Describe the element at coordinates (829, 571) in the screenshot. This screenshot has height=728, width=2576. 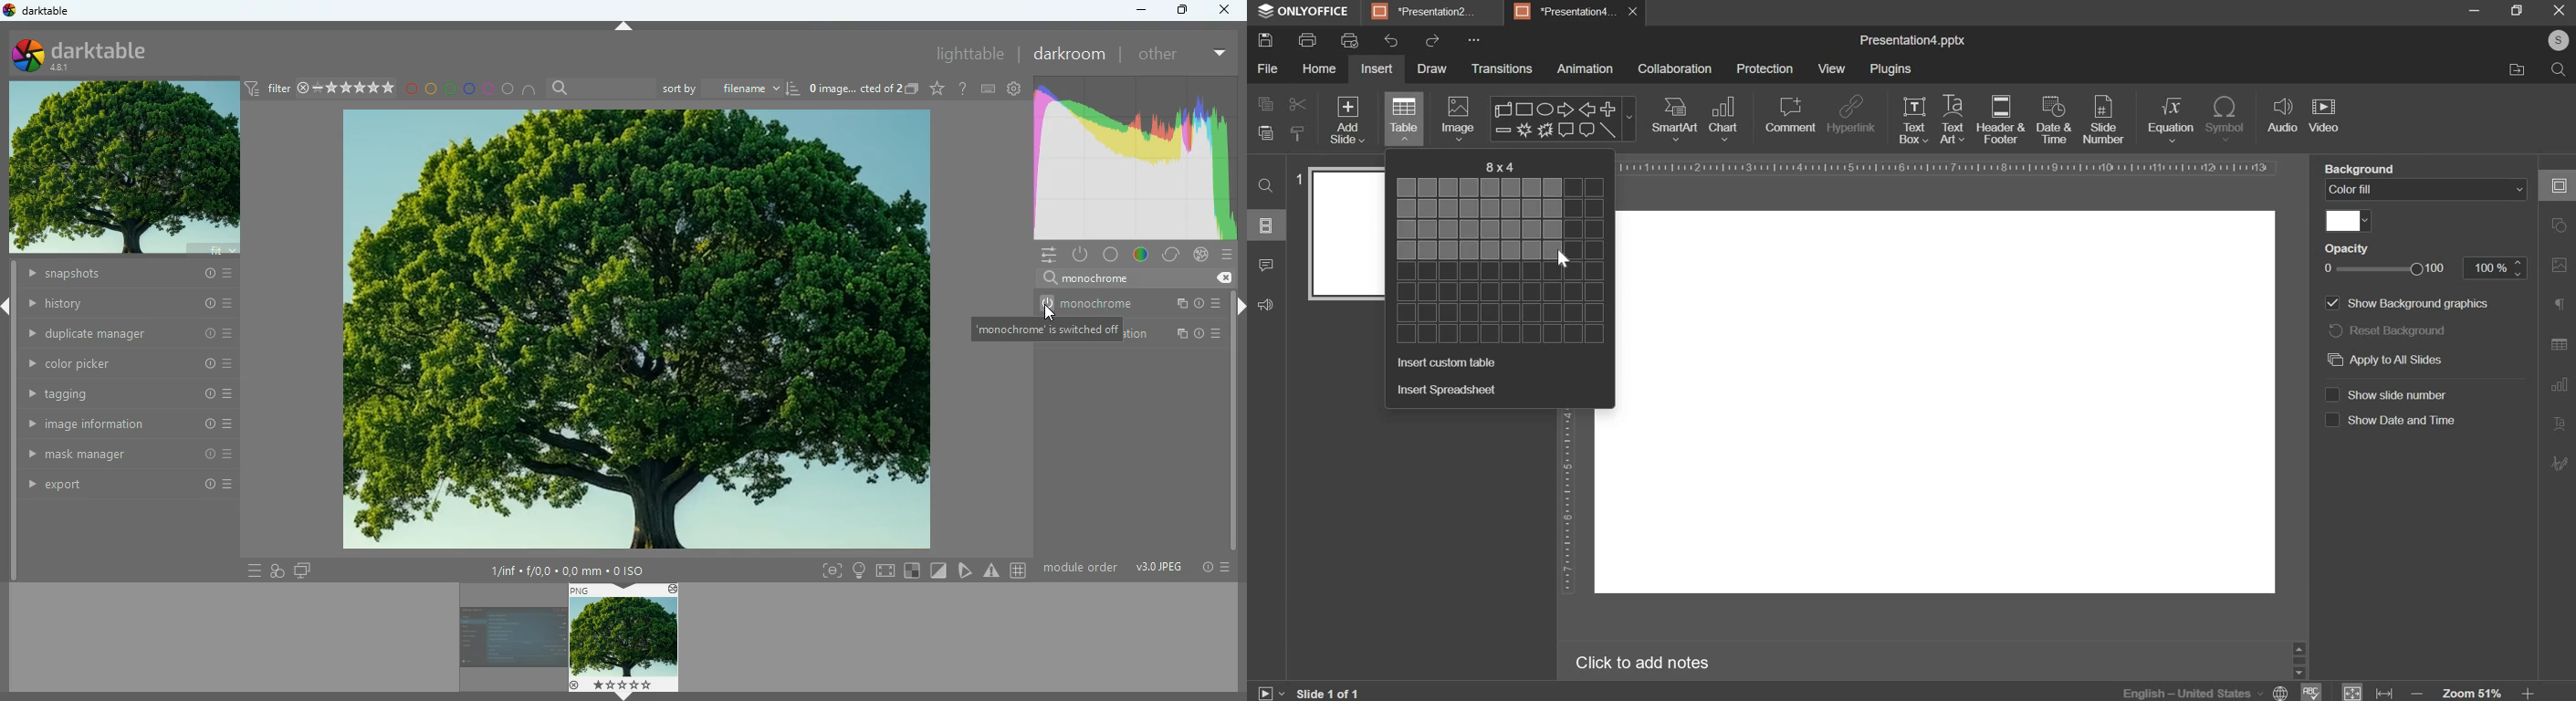
I see `frame` at that location.